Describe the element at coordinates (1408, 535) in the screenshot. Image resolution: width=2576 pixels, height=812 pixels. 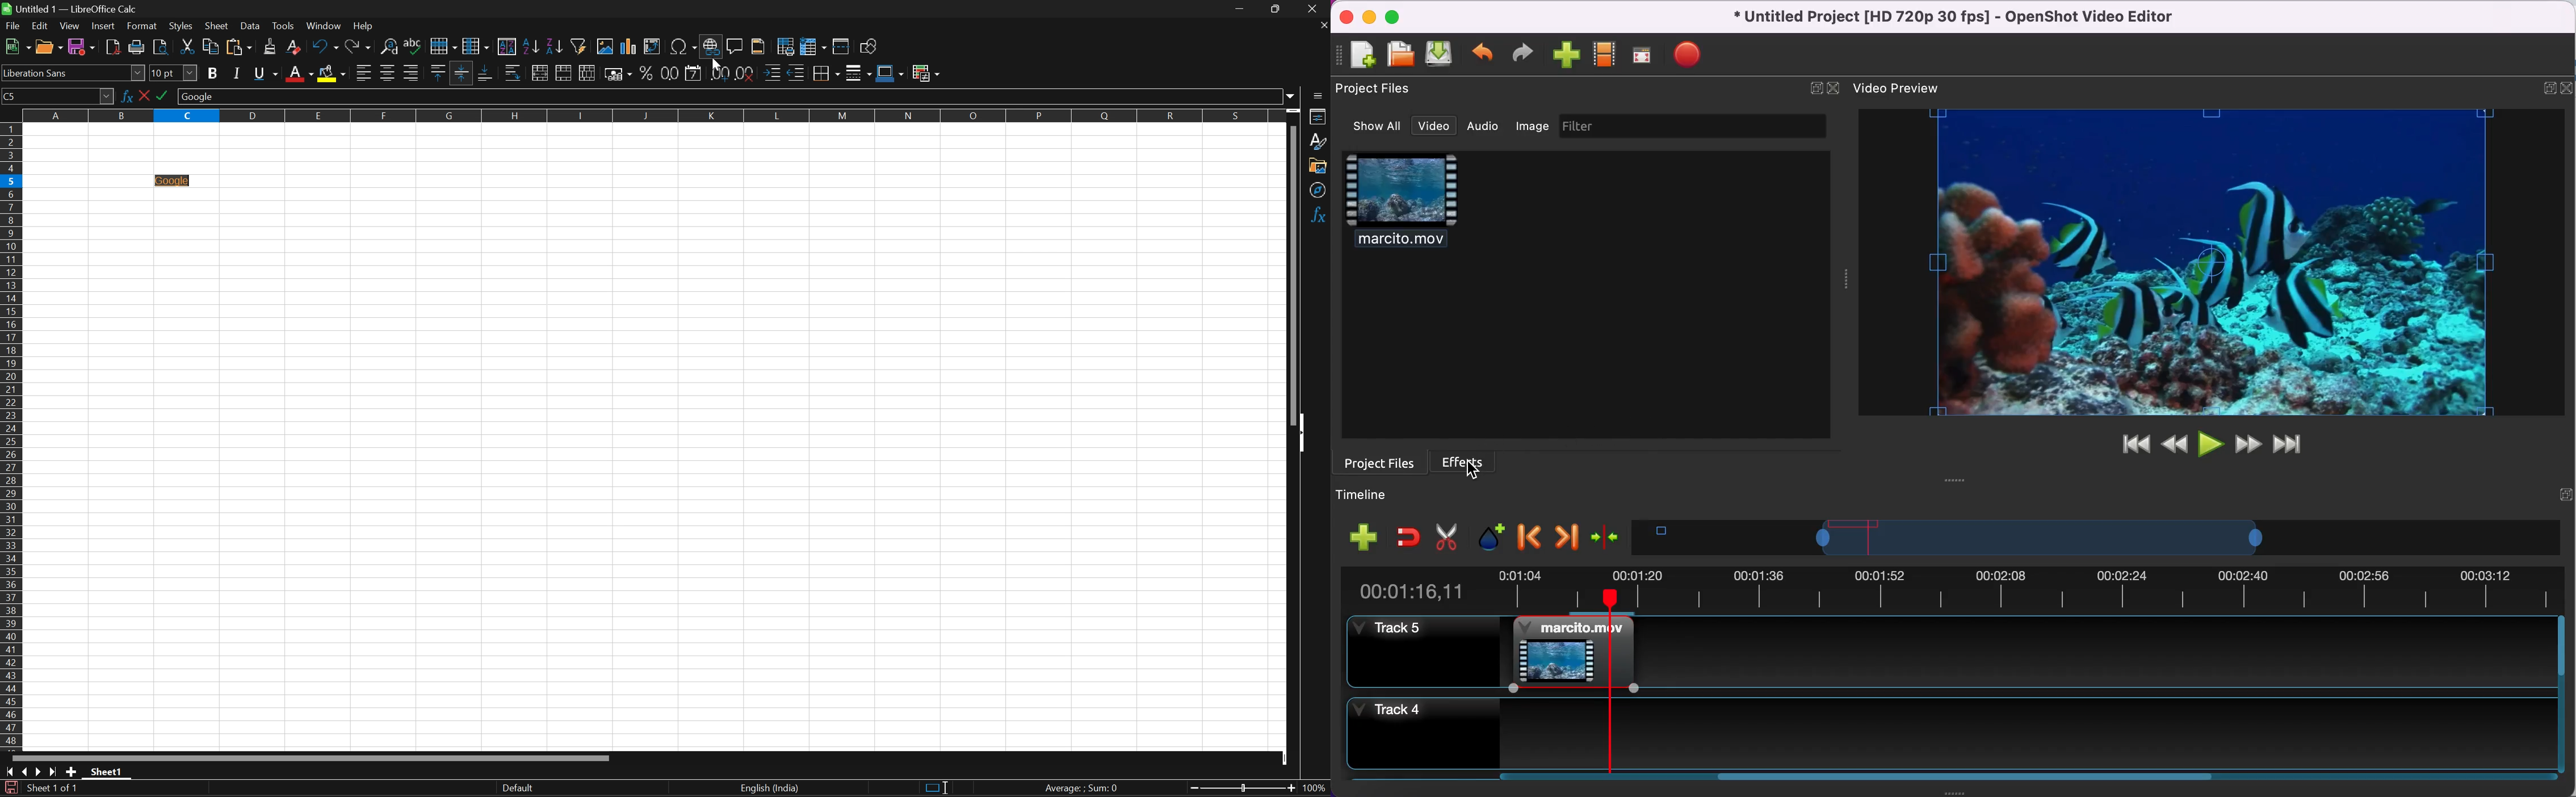
I see `enable snapping` at that location.